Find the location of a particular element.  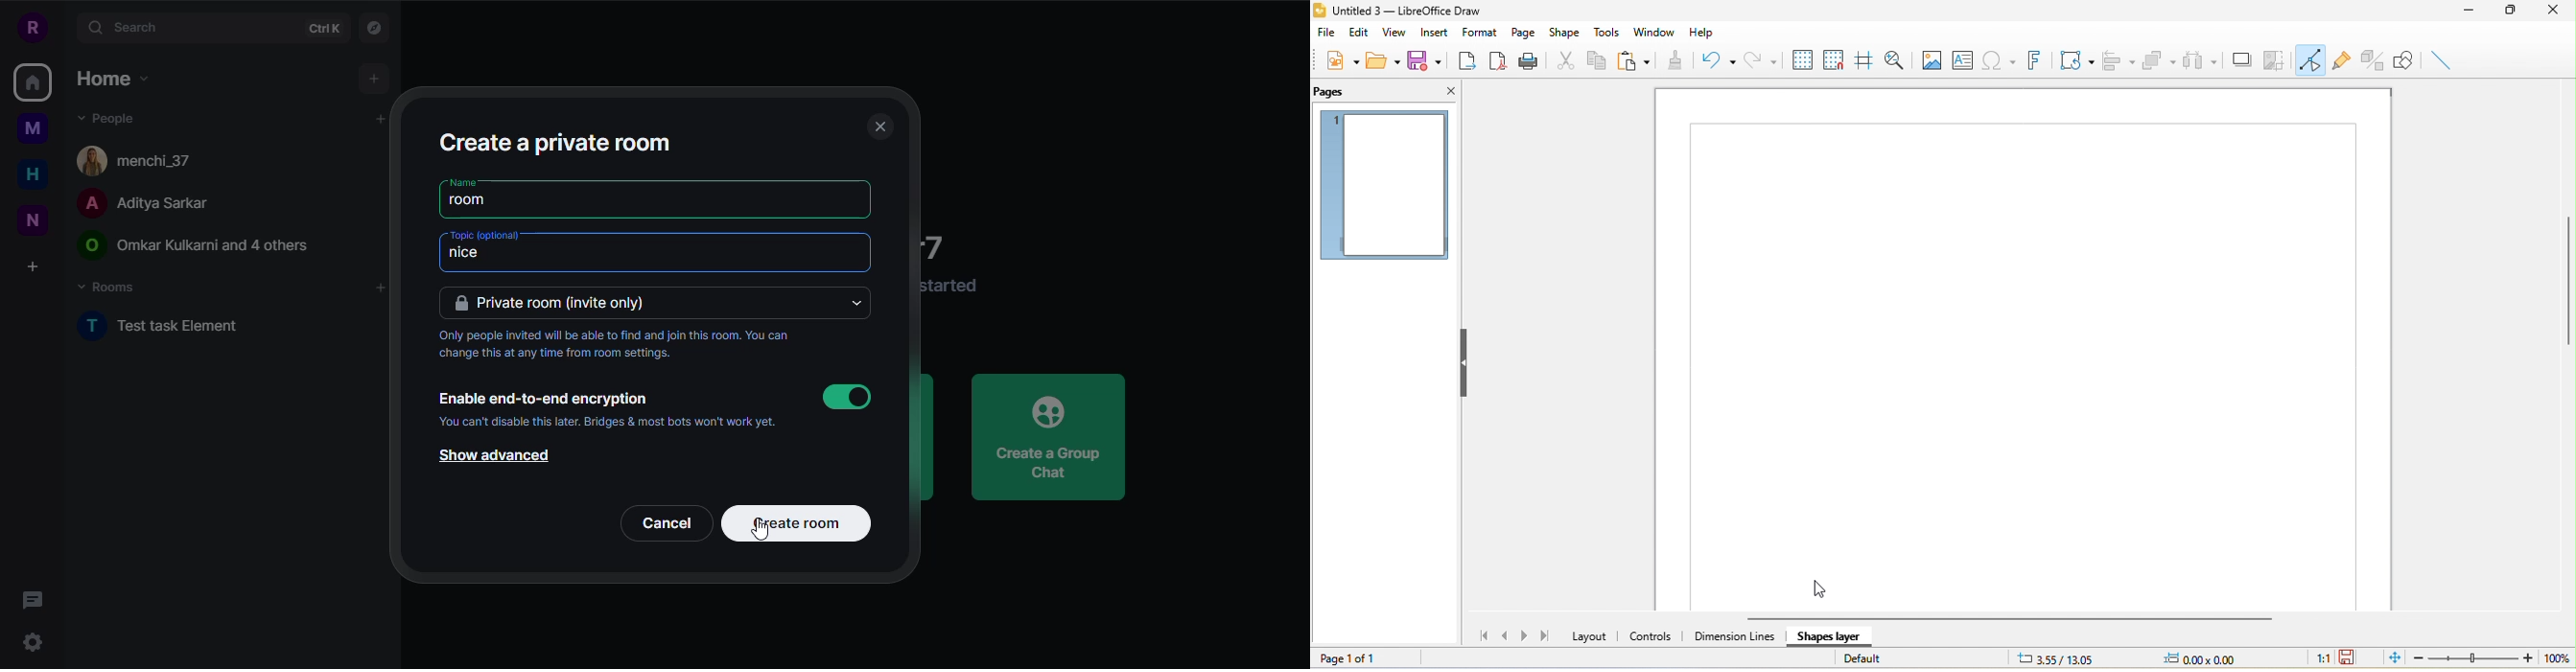

toggle point edit mode is located at coordinates (2312, 59).